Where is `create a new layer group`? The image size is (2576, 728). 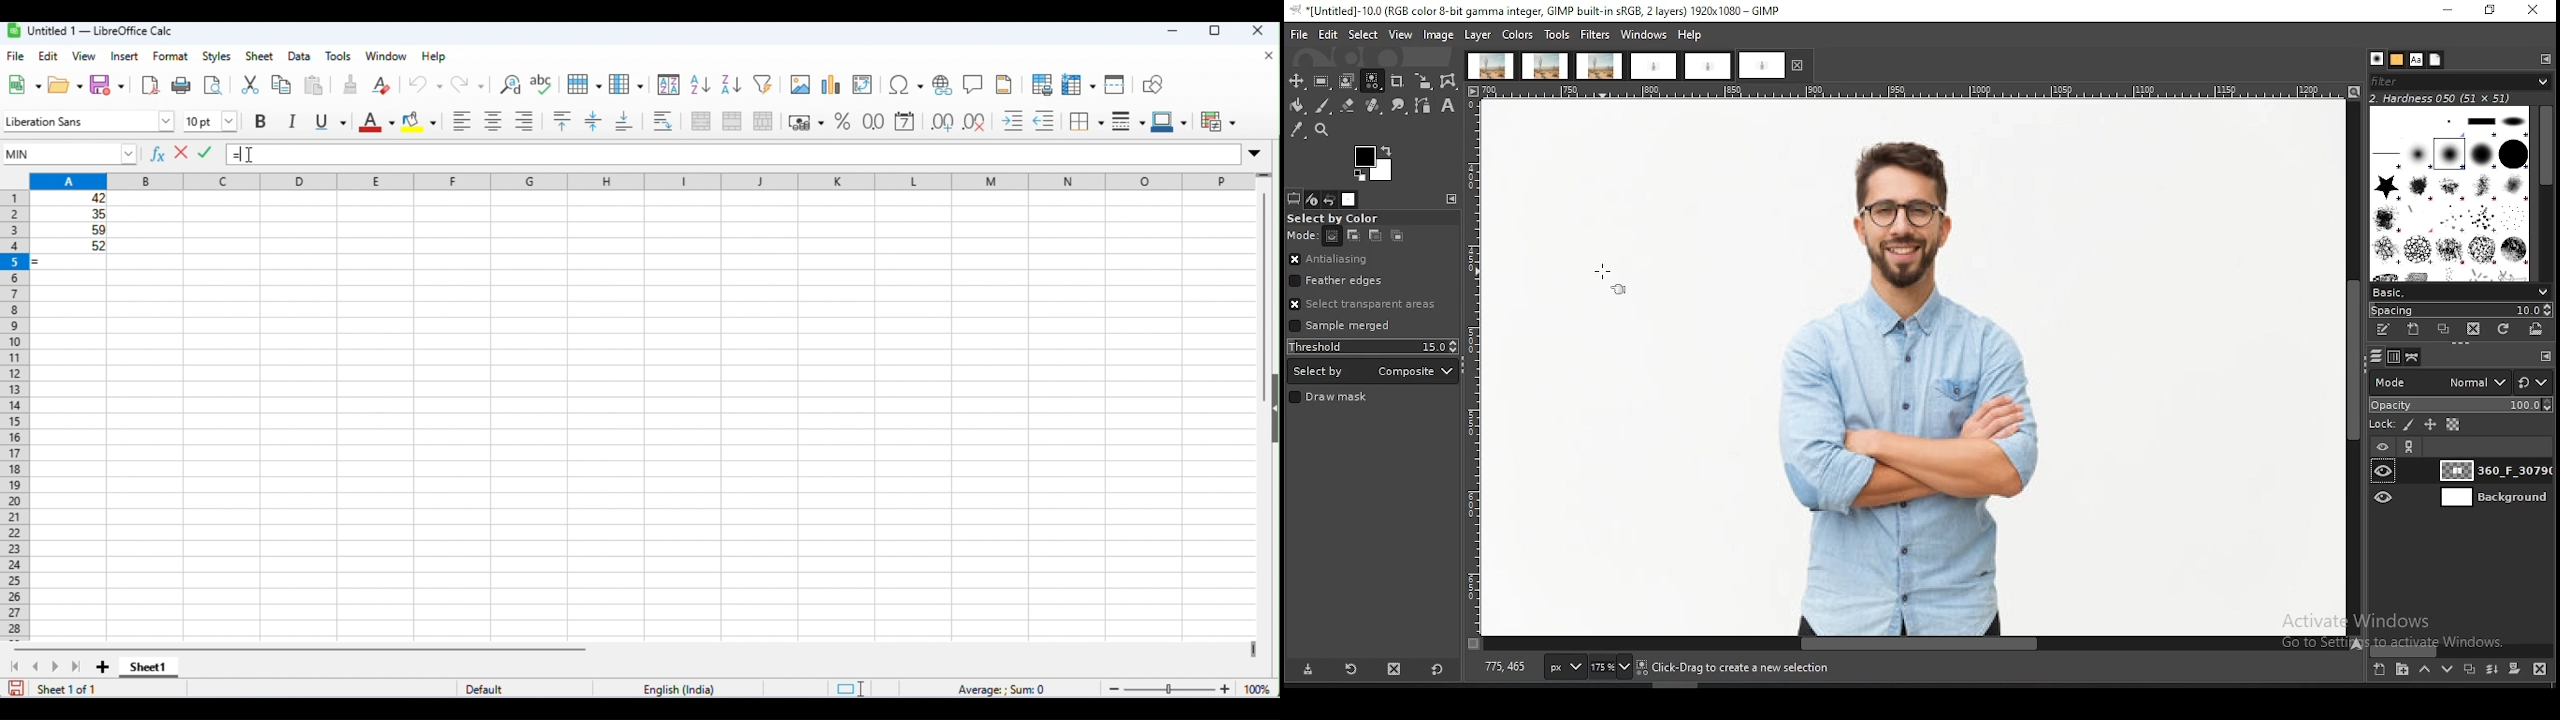 create a new layer group is located at coordinates (2401, 668).